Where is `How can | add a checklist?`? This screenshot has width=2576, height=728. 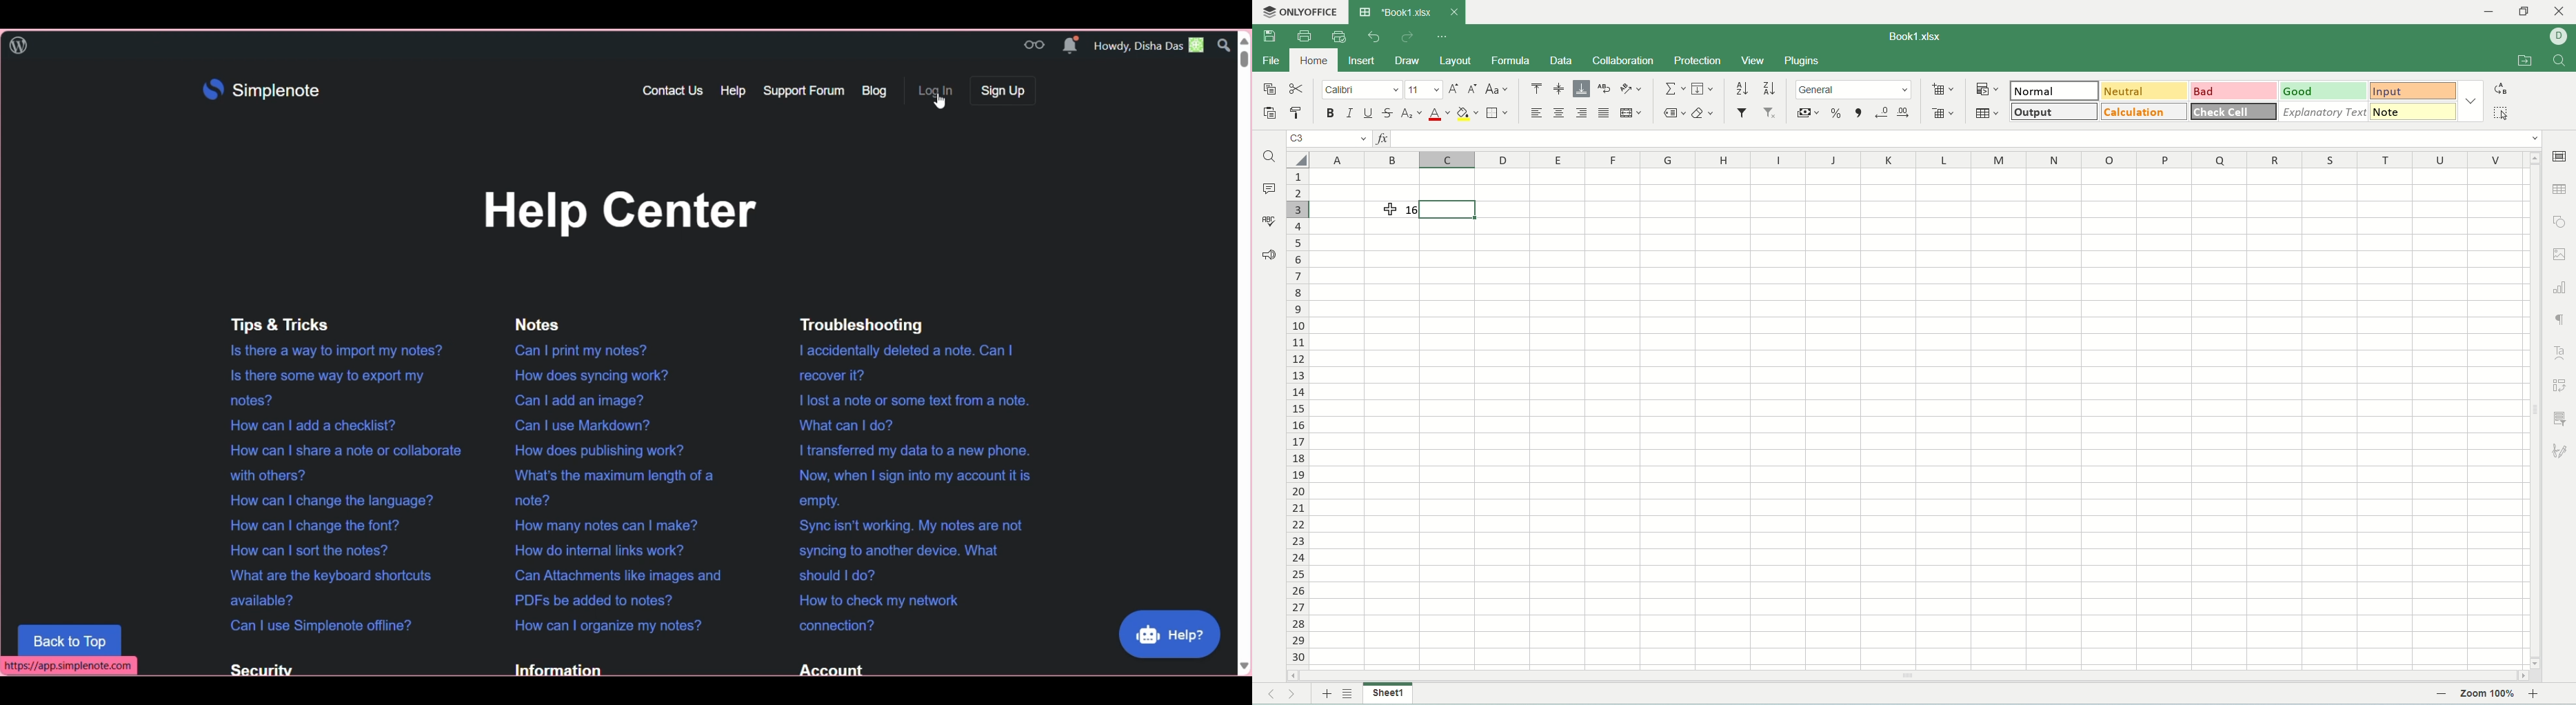
How can | add a checklist? is located at coordinates (305, 423).